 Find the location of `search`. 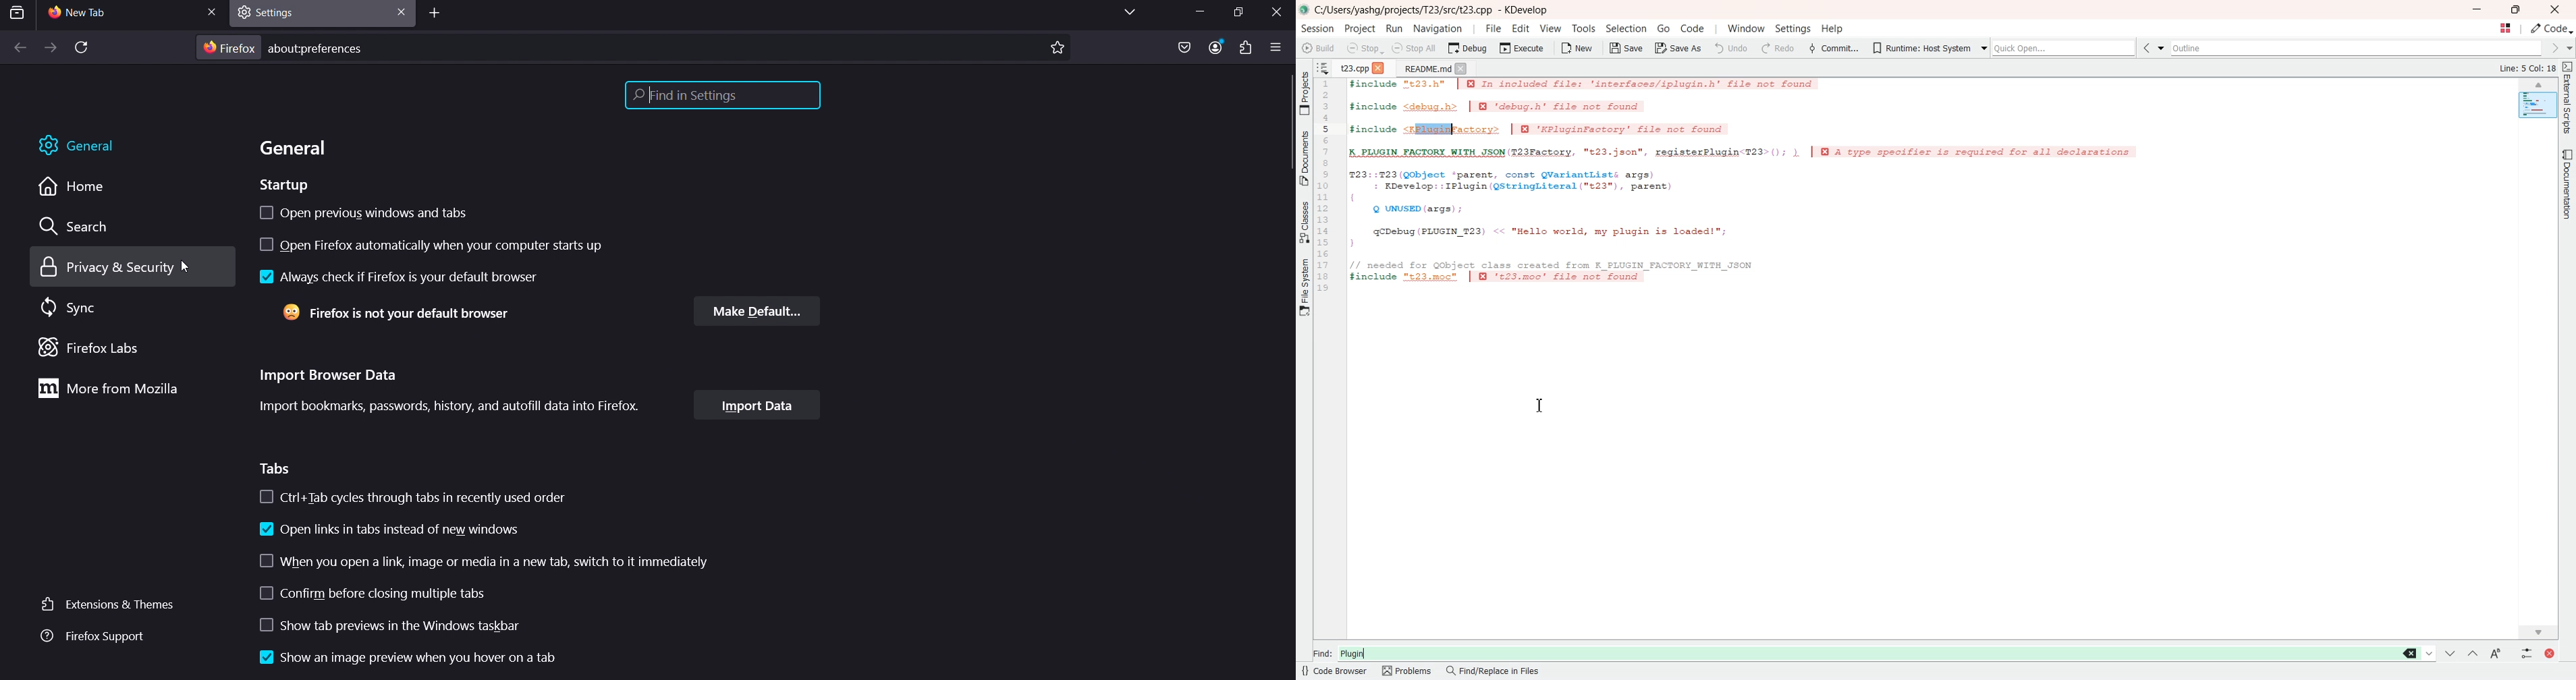

search is located at coordinates (81, 229).